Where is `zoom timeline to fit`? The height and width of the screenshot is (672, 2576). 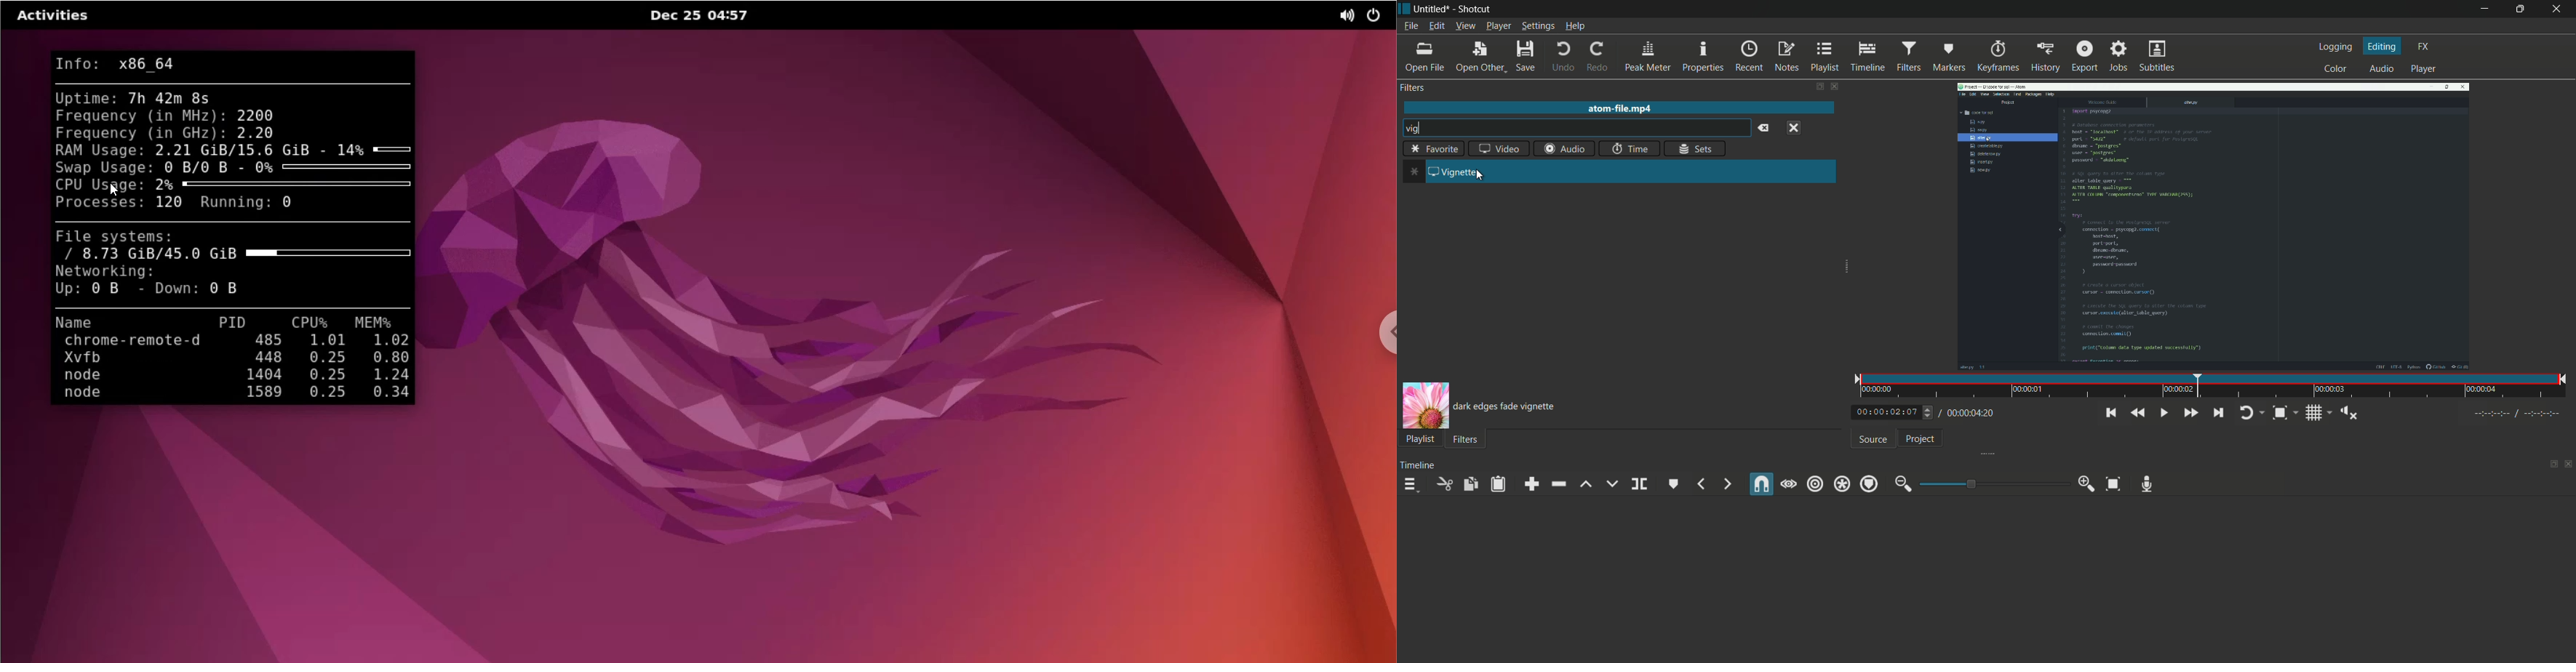 zoom timeline to fit is located at coordinates (2114, 484).